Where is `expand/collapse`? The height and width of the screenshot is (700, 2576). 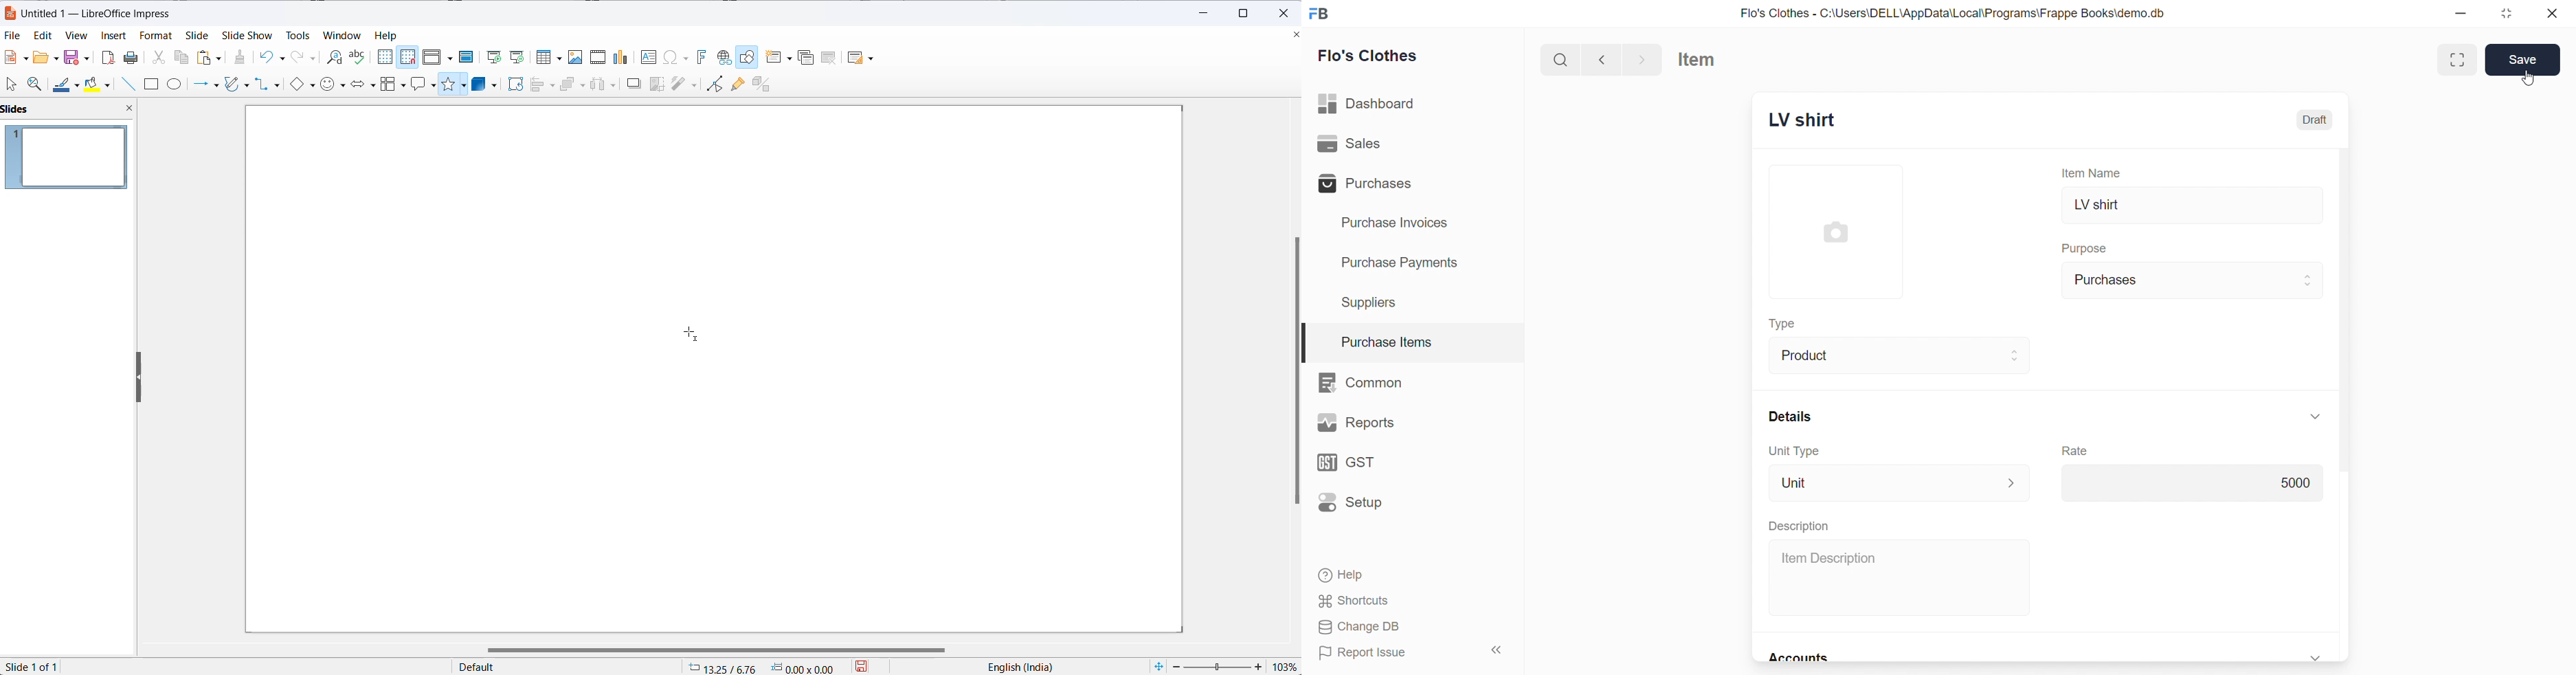
expand/collapse is located at coordinates (2318, 656).